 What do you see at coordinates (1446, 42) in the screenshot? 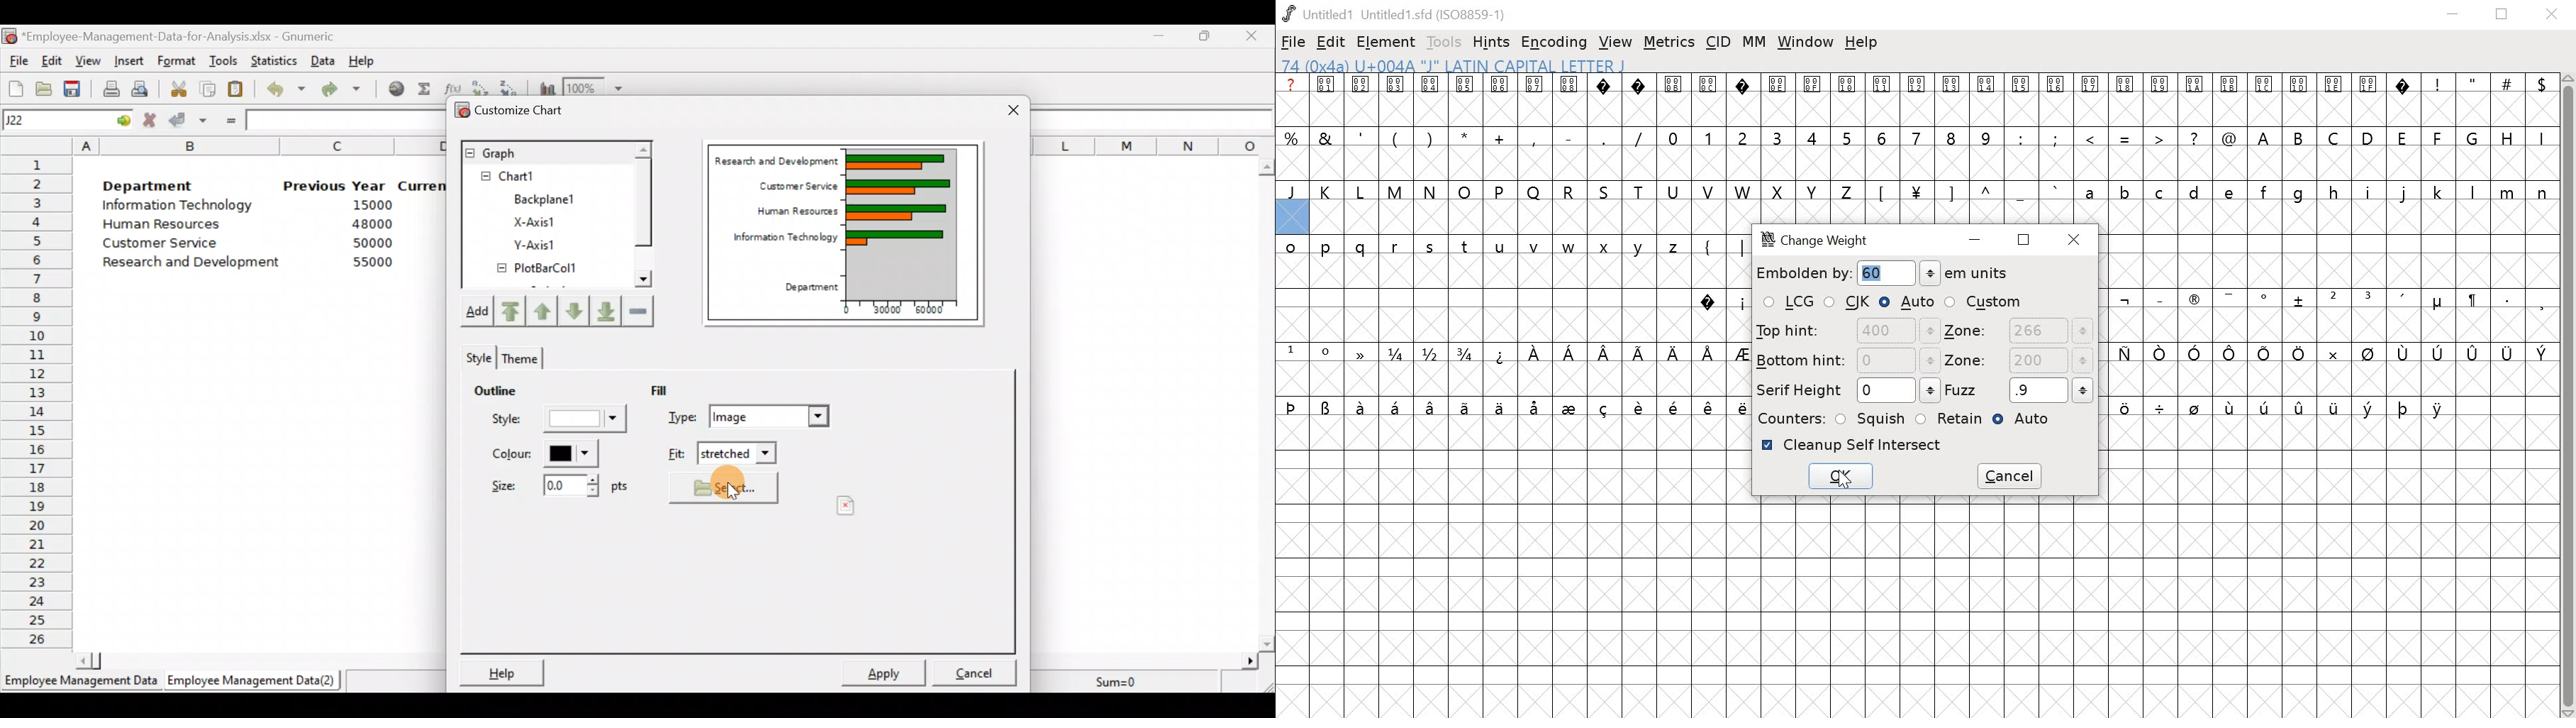
I see `TOOLS` at bounding box center [1446, 42].